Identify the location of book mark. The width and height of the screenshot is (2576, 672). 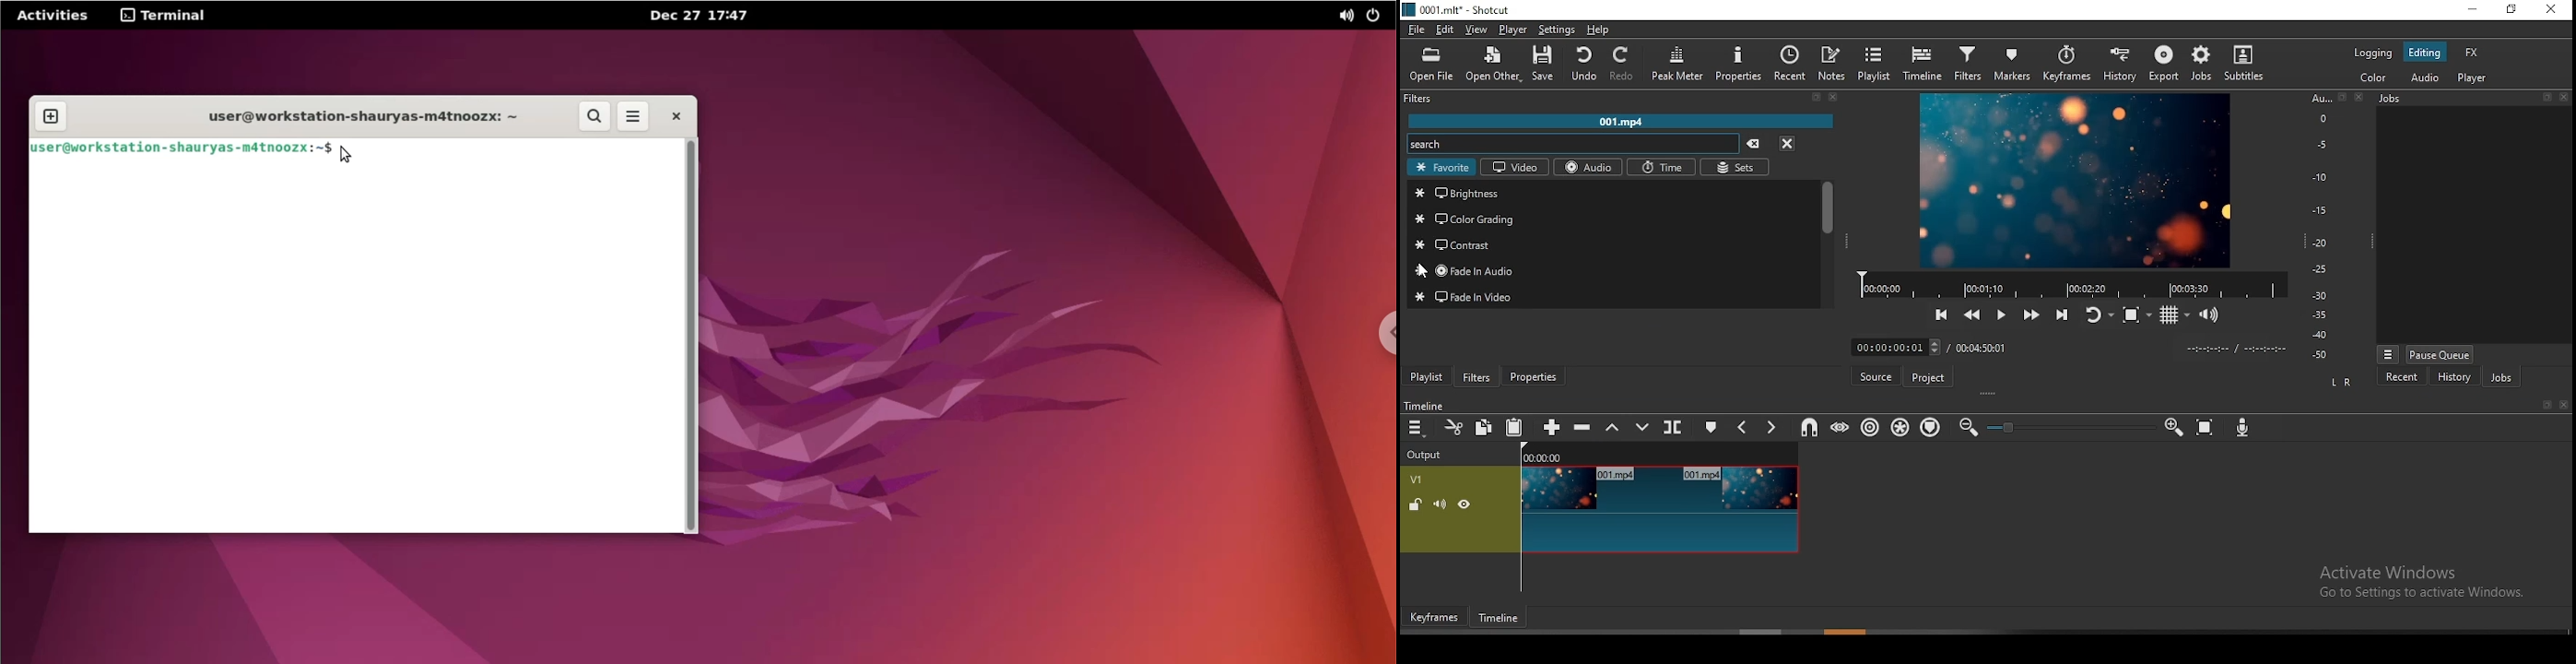
(2546, 406).